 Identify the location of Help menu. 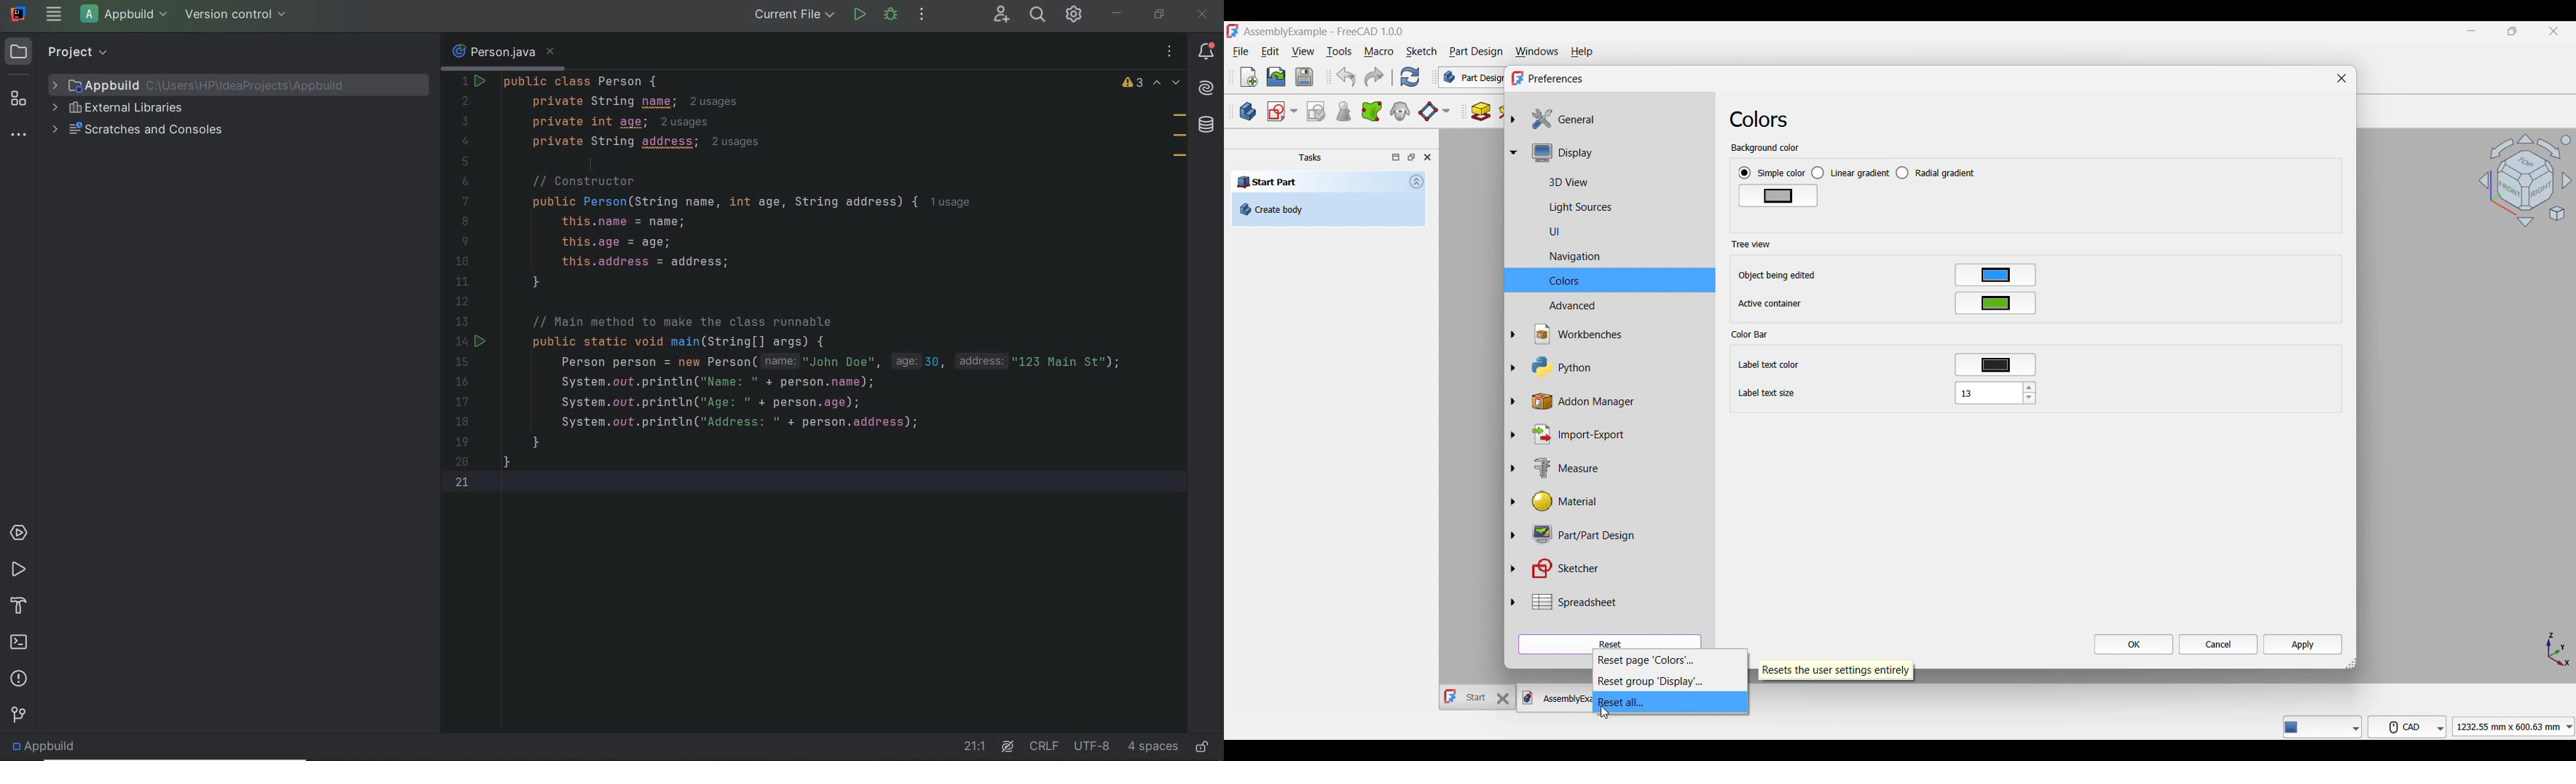
(1582, 52).